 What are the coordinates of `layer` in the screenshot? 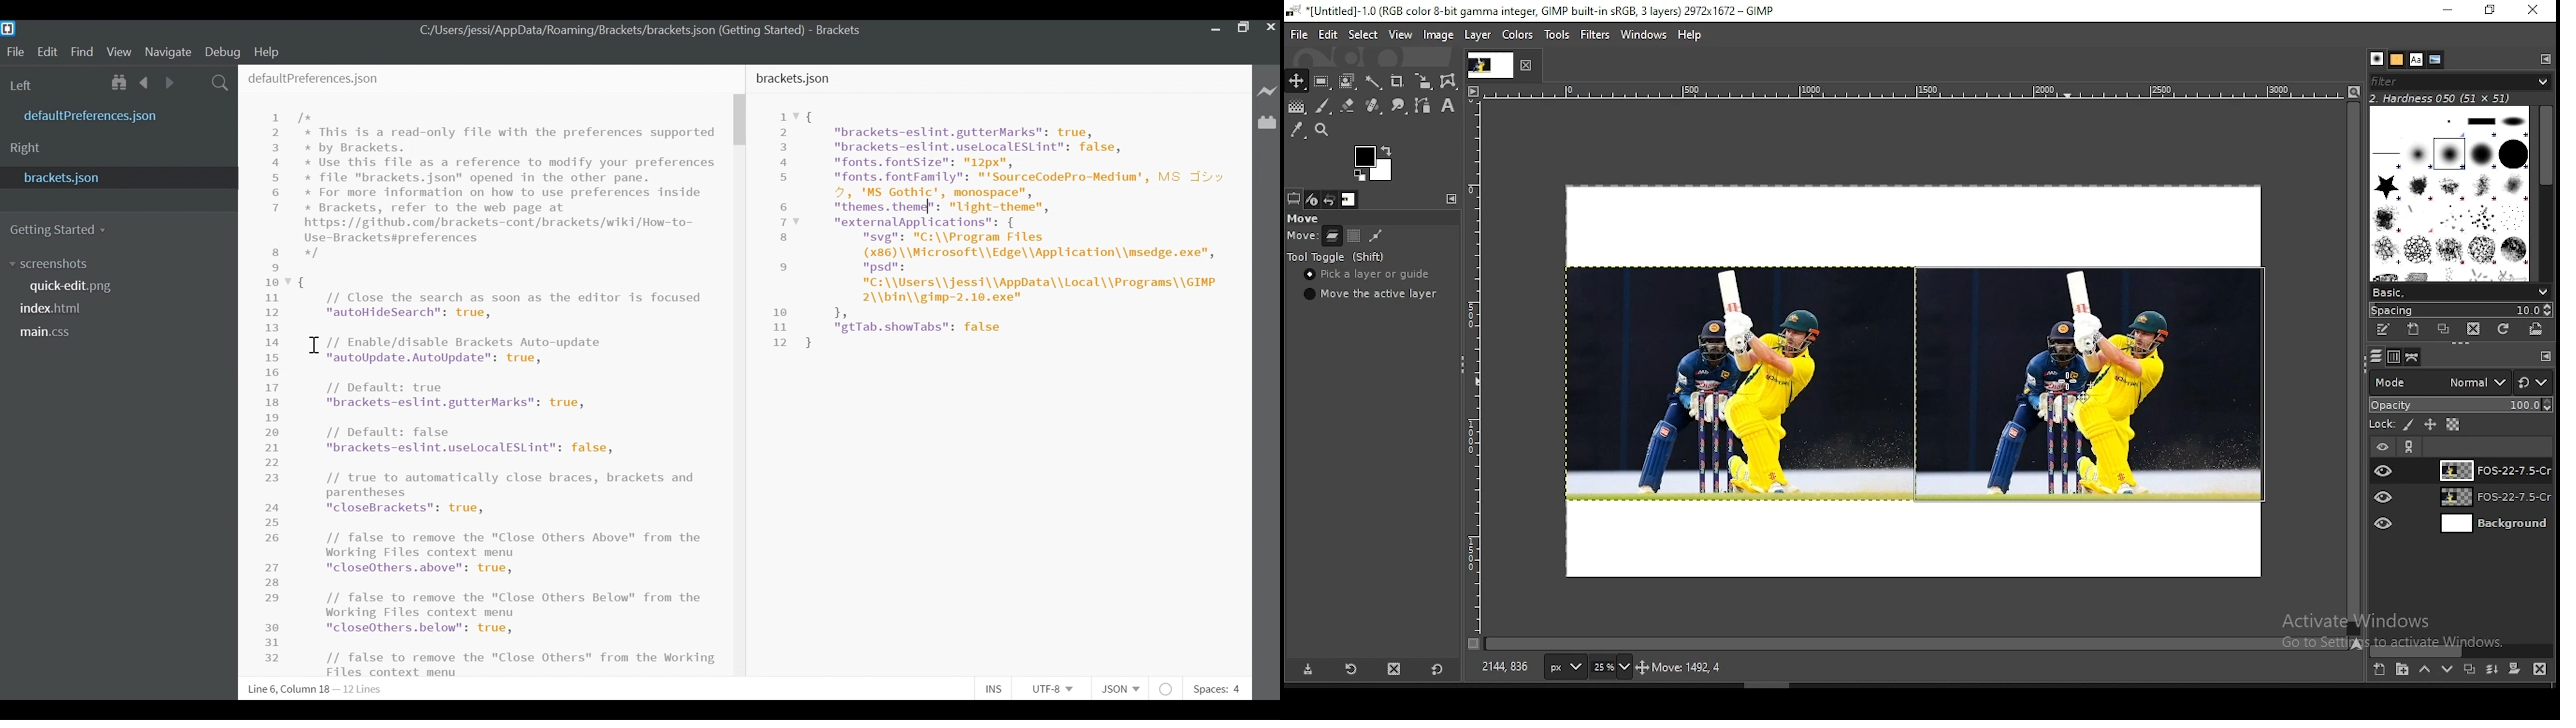 It's located at (2493, 524).